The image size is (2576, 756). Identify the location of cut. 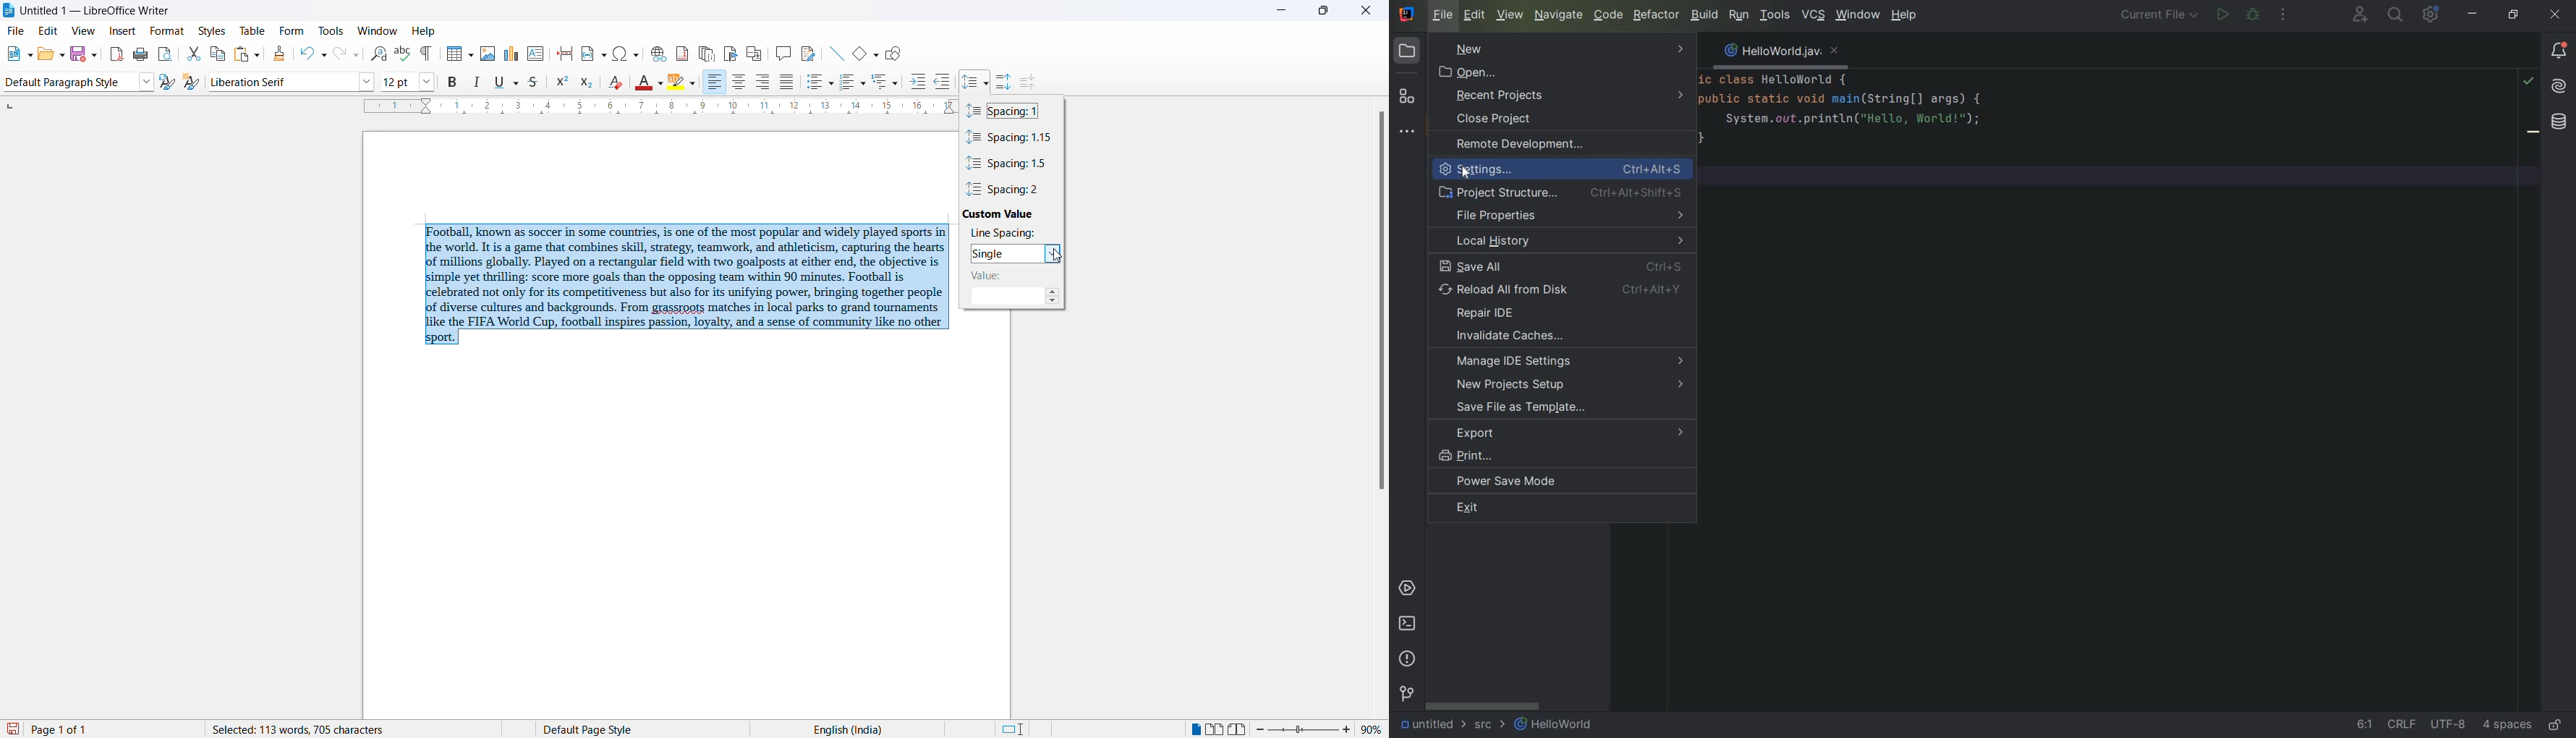
(192, 51).